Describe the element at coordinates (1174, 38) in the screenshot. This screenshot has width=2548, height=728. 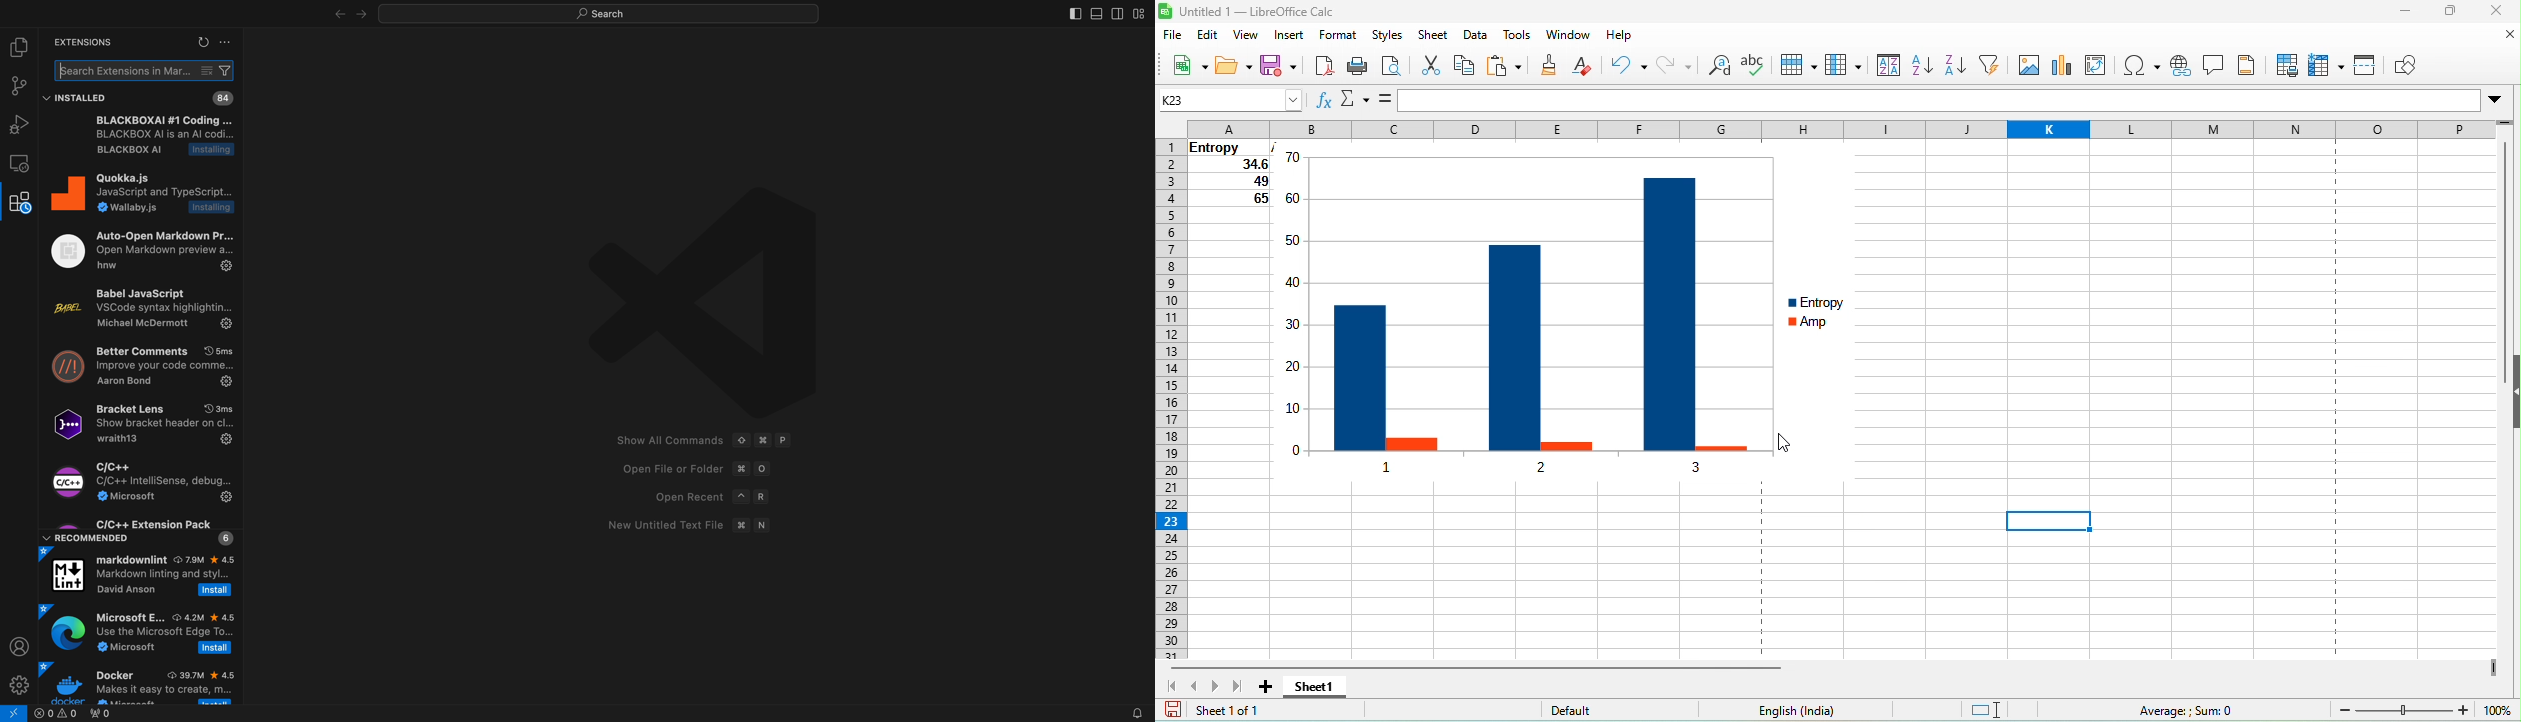
I see `file` at that location.